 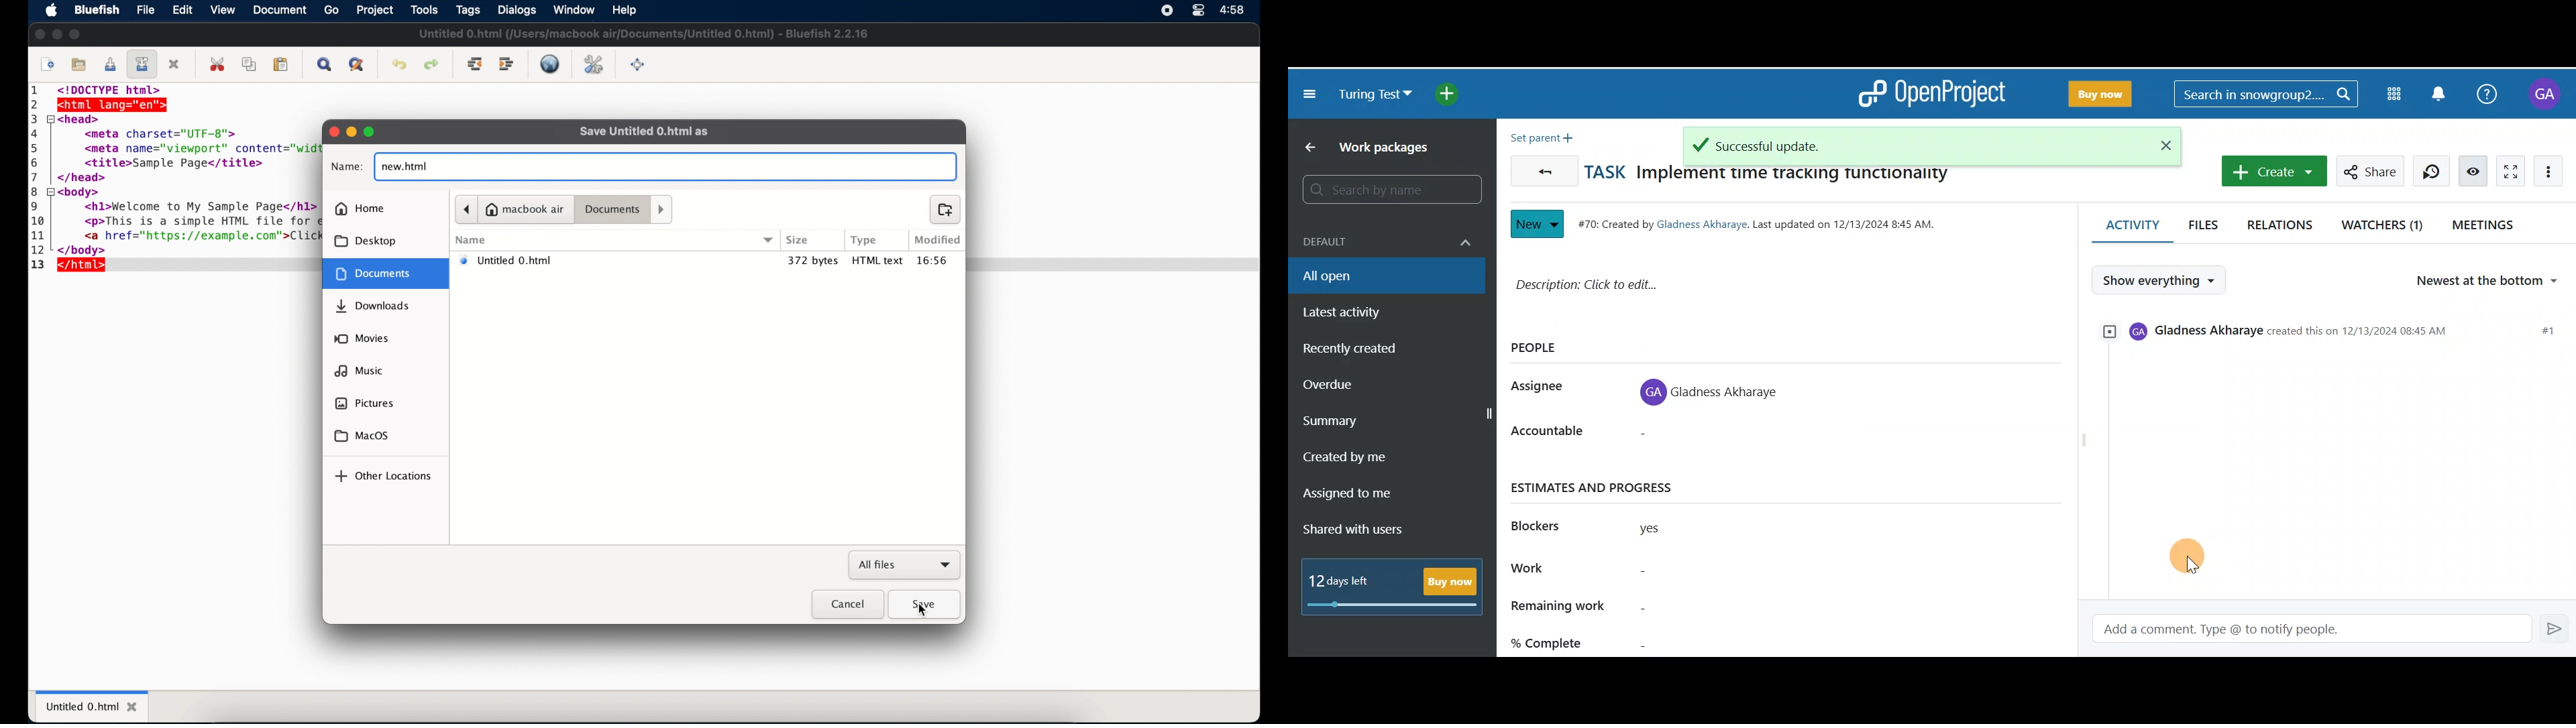 I want to click on minimize, so click(x=57, y=34).